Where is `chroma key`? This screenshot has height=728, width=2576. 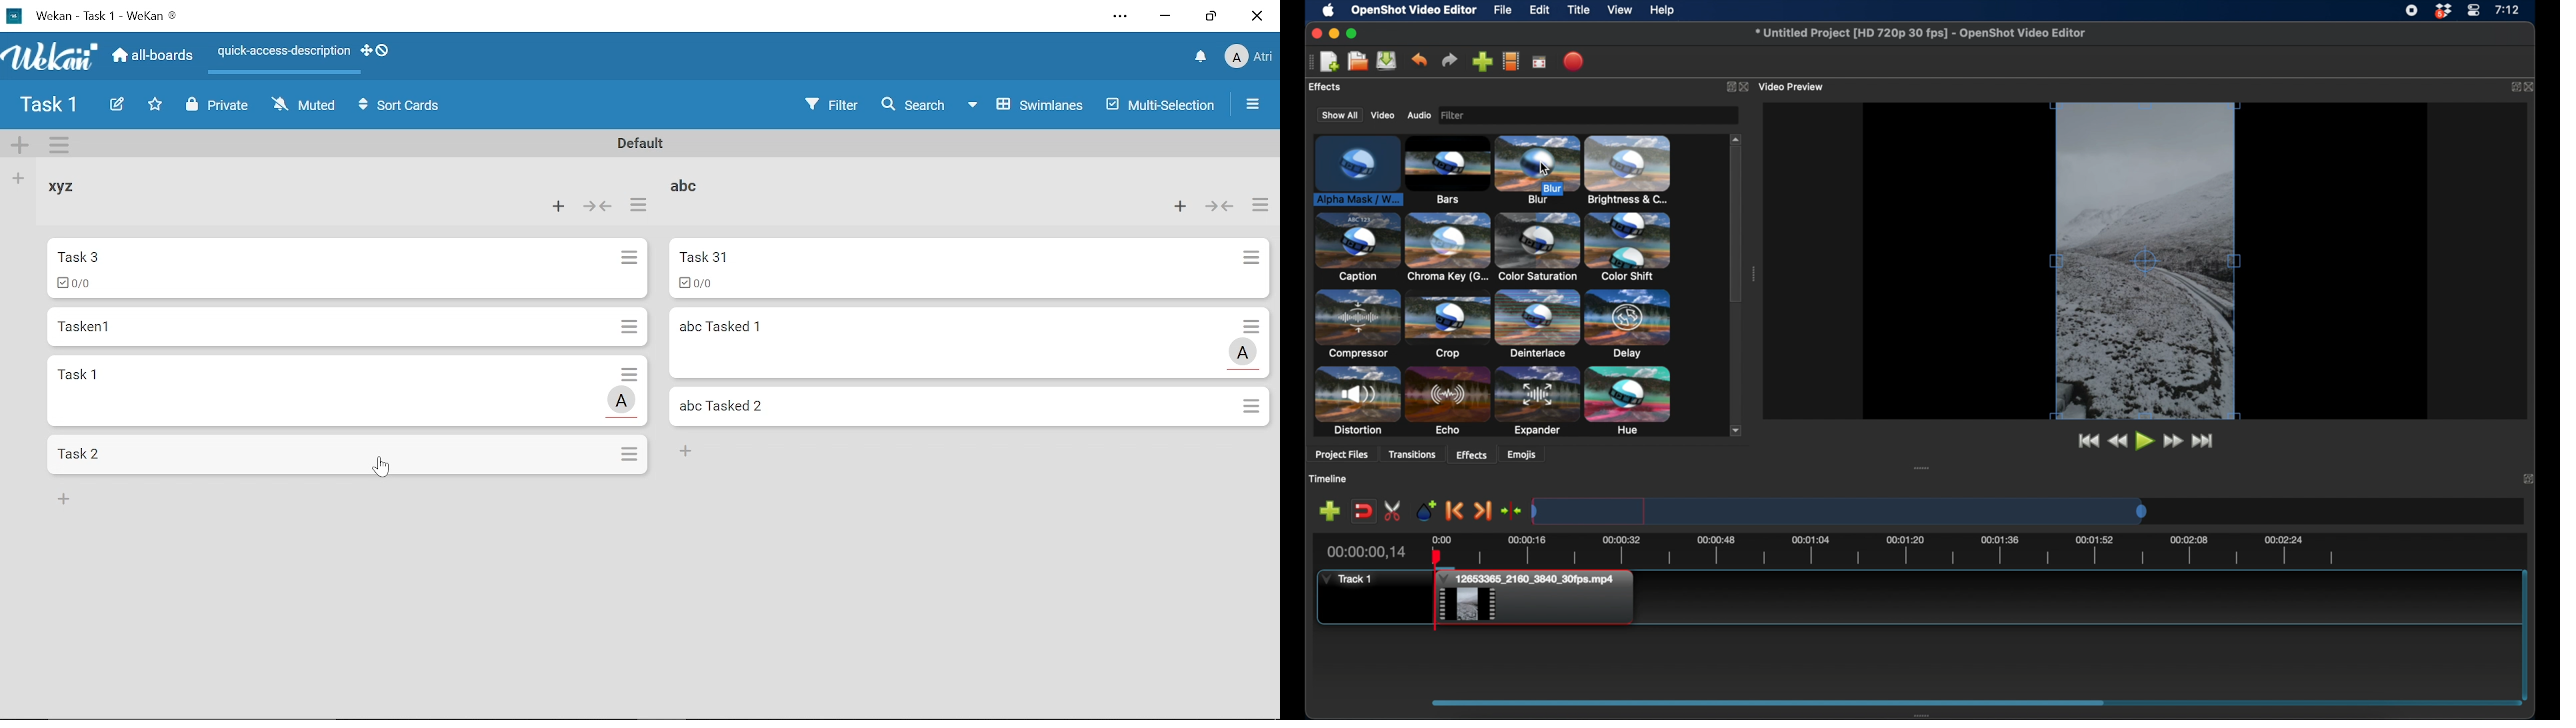 chroma key is located at coordinates (1448, 247).